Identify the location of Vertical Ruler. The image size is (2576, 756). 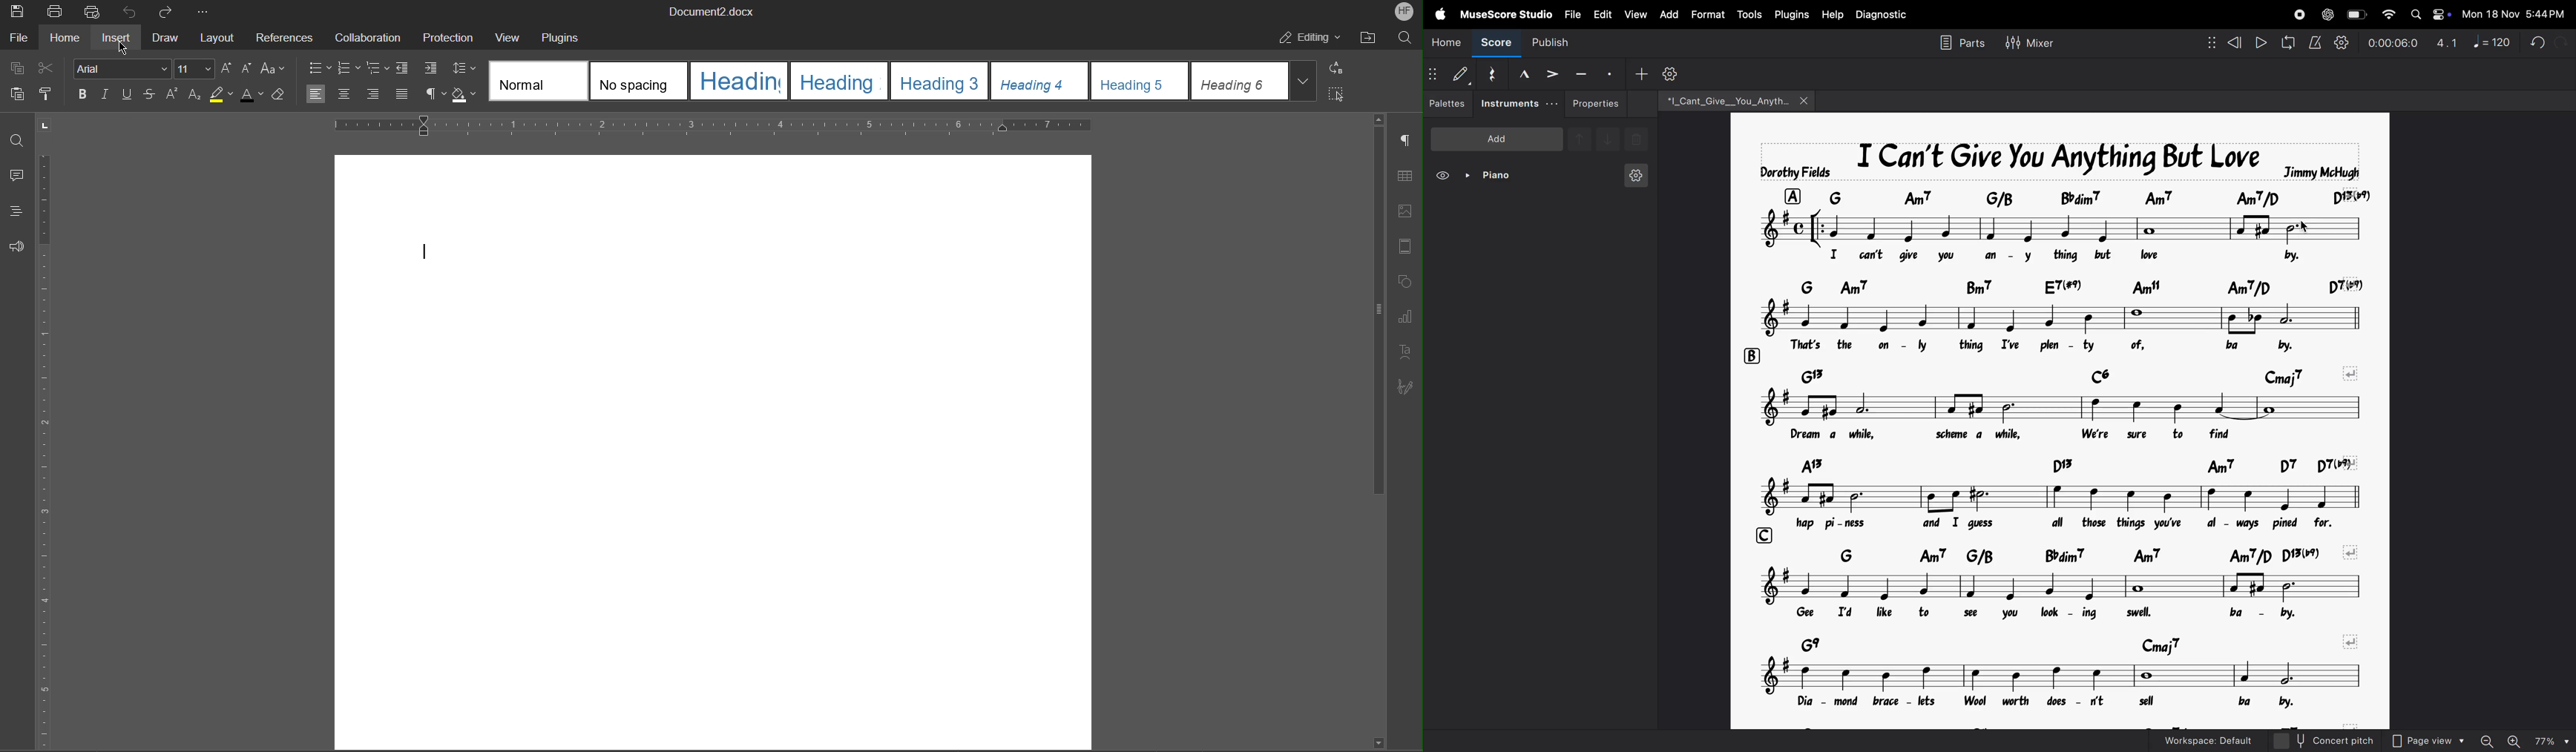
(47, 446).